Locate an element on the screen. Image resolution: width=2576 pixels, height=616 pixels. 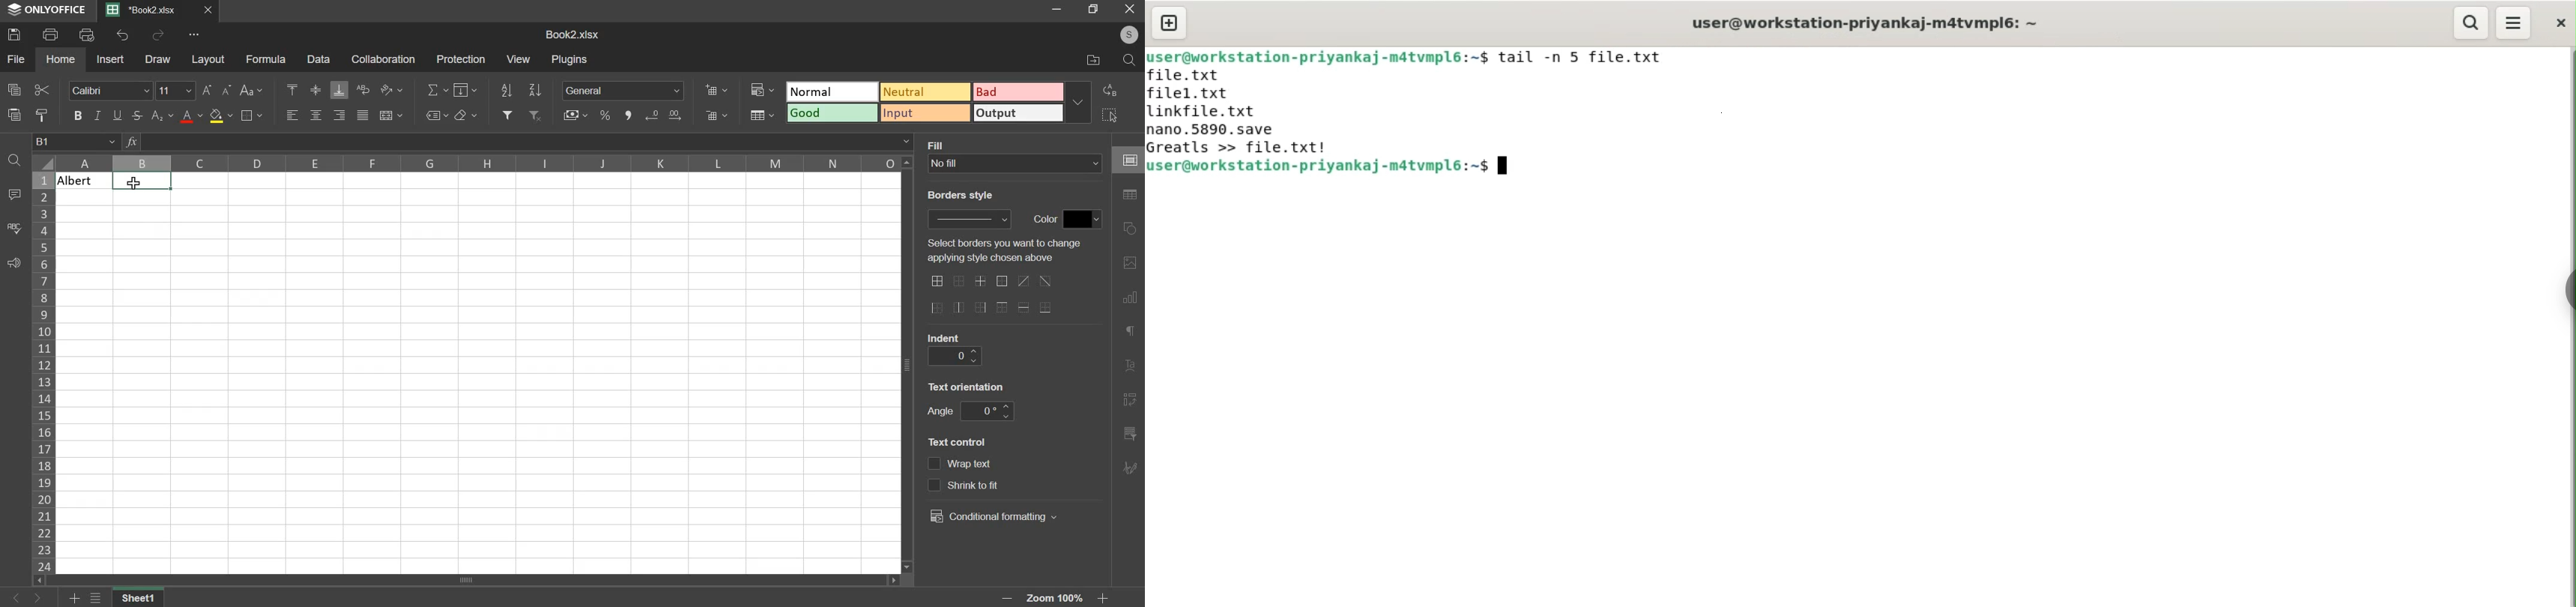
text is located at coordinates (962, 465).